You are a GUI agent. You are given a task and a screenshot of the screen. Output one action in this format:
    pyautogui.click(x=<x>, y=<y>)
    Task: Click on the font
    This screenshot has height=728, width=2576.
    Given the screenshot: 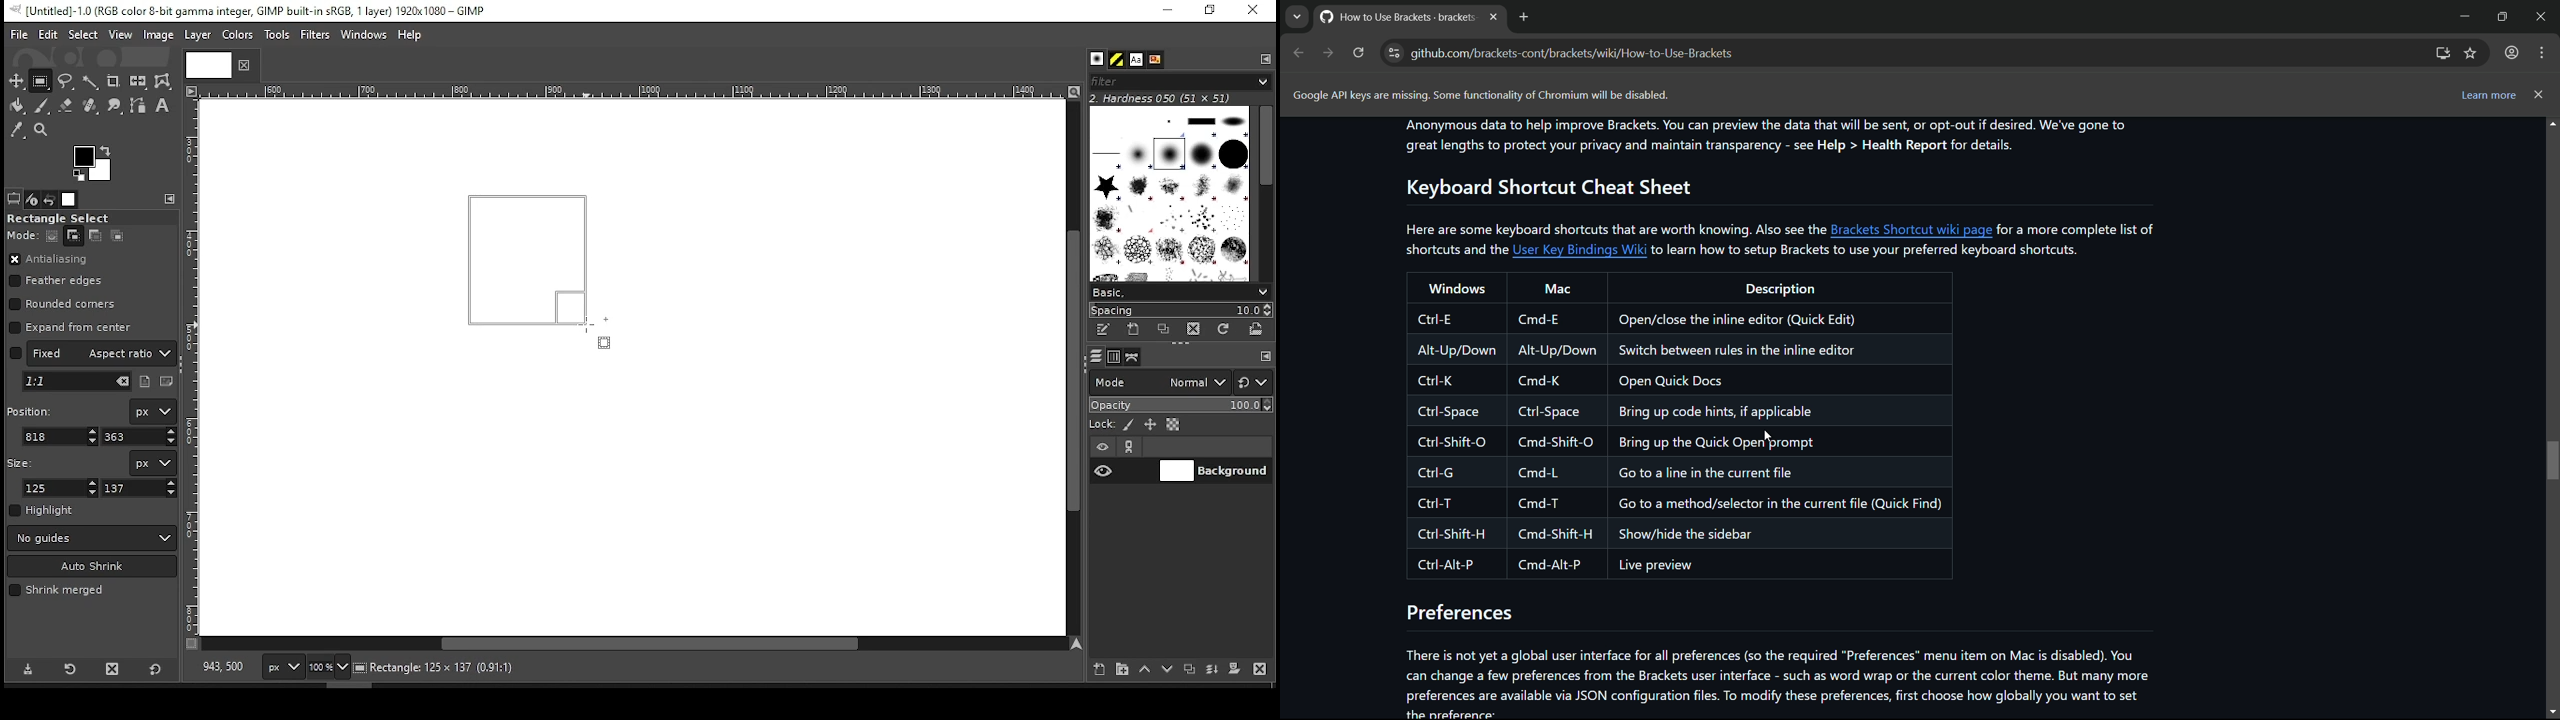 What is the action you would take?
    pyautogui.click(x=1135, y=60)
    